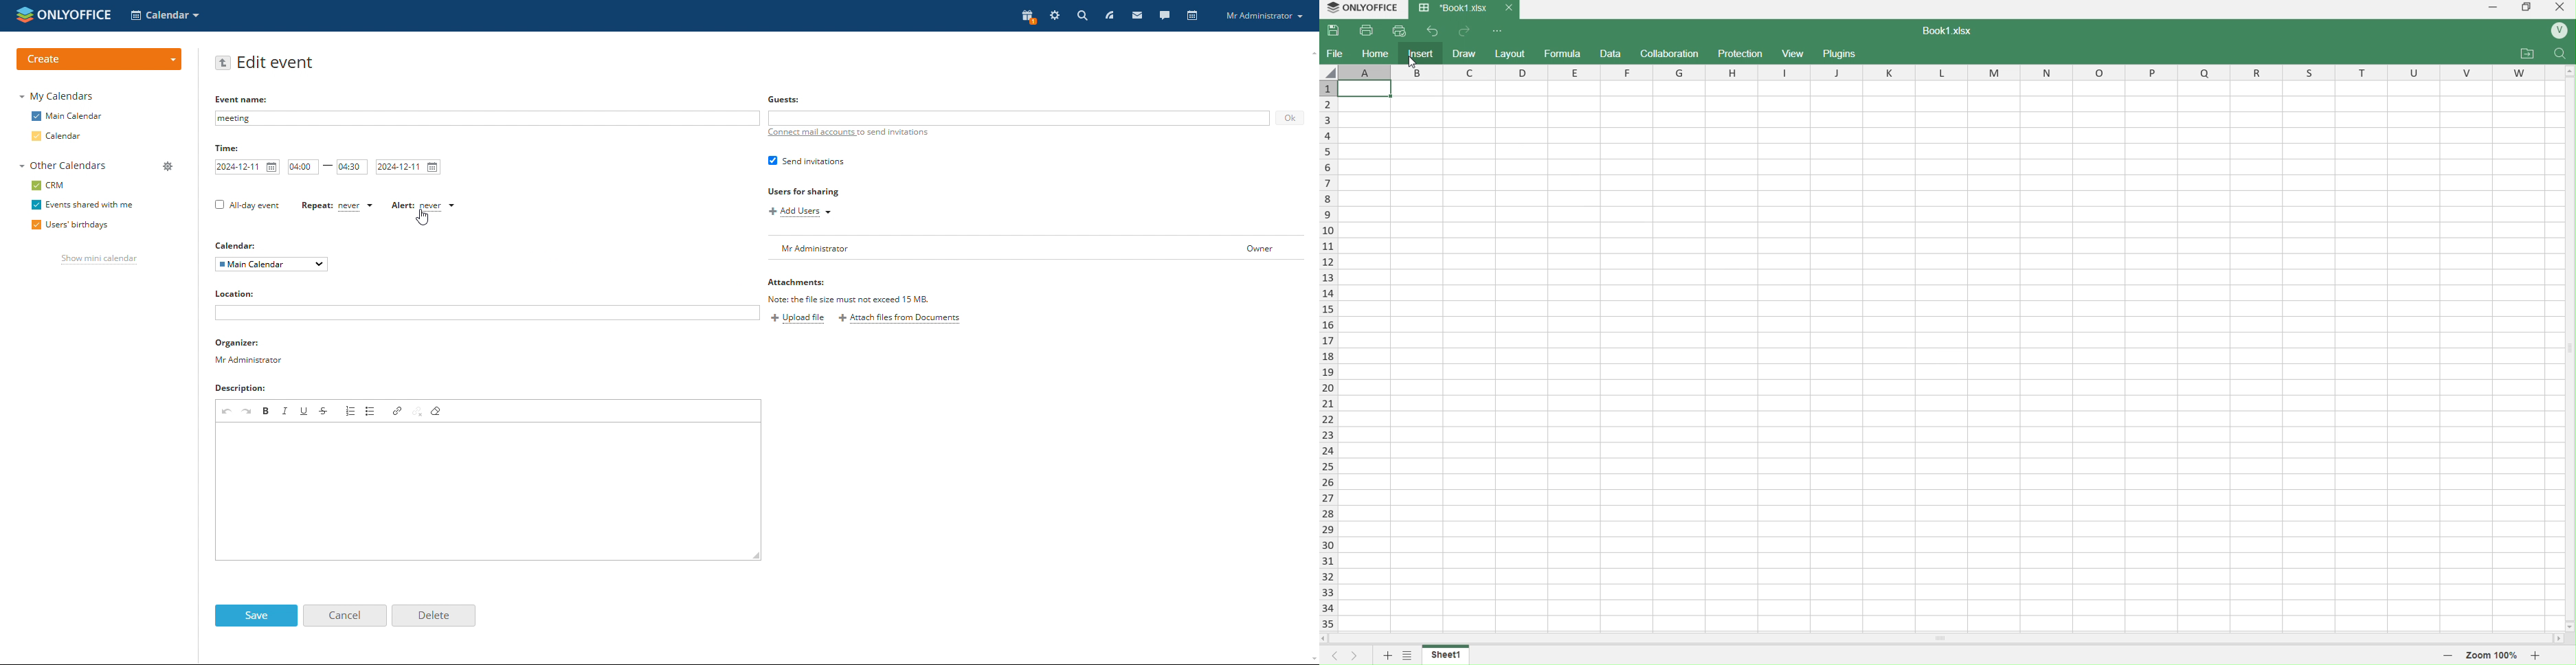  I want to click on options, so click(1407, 656).